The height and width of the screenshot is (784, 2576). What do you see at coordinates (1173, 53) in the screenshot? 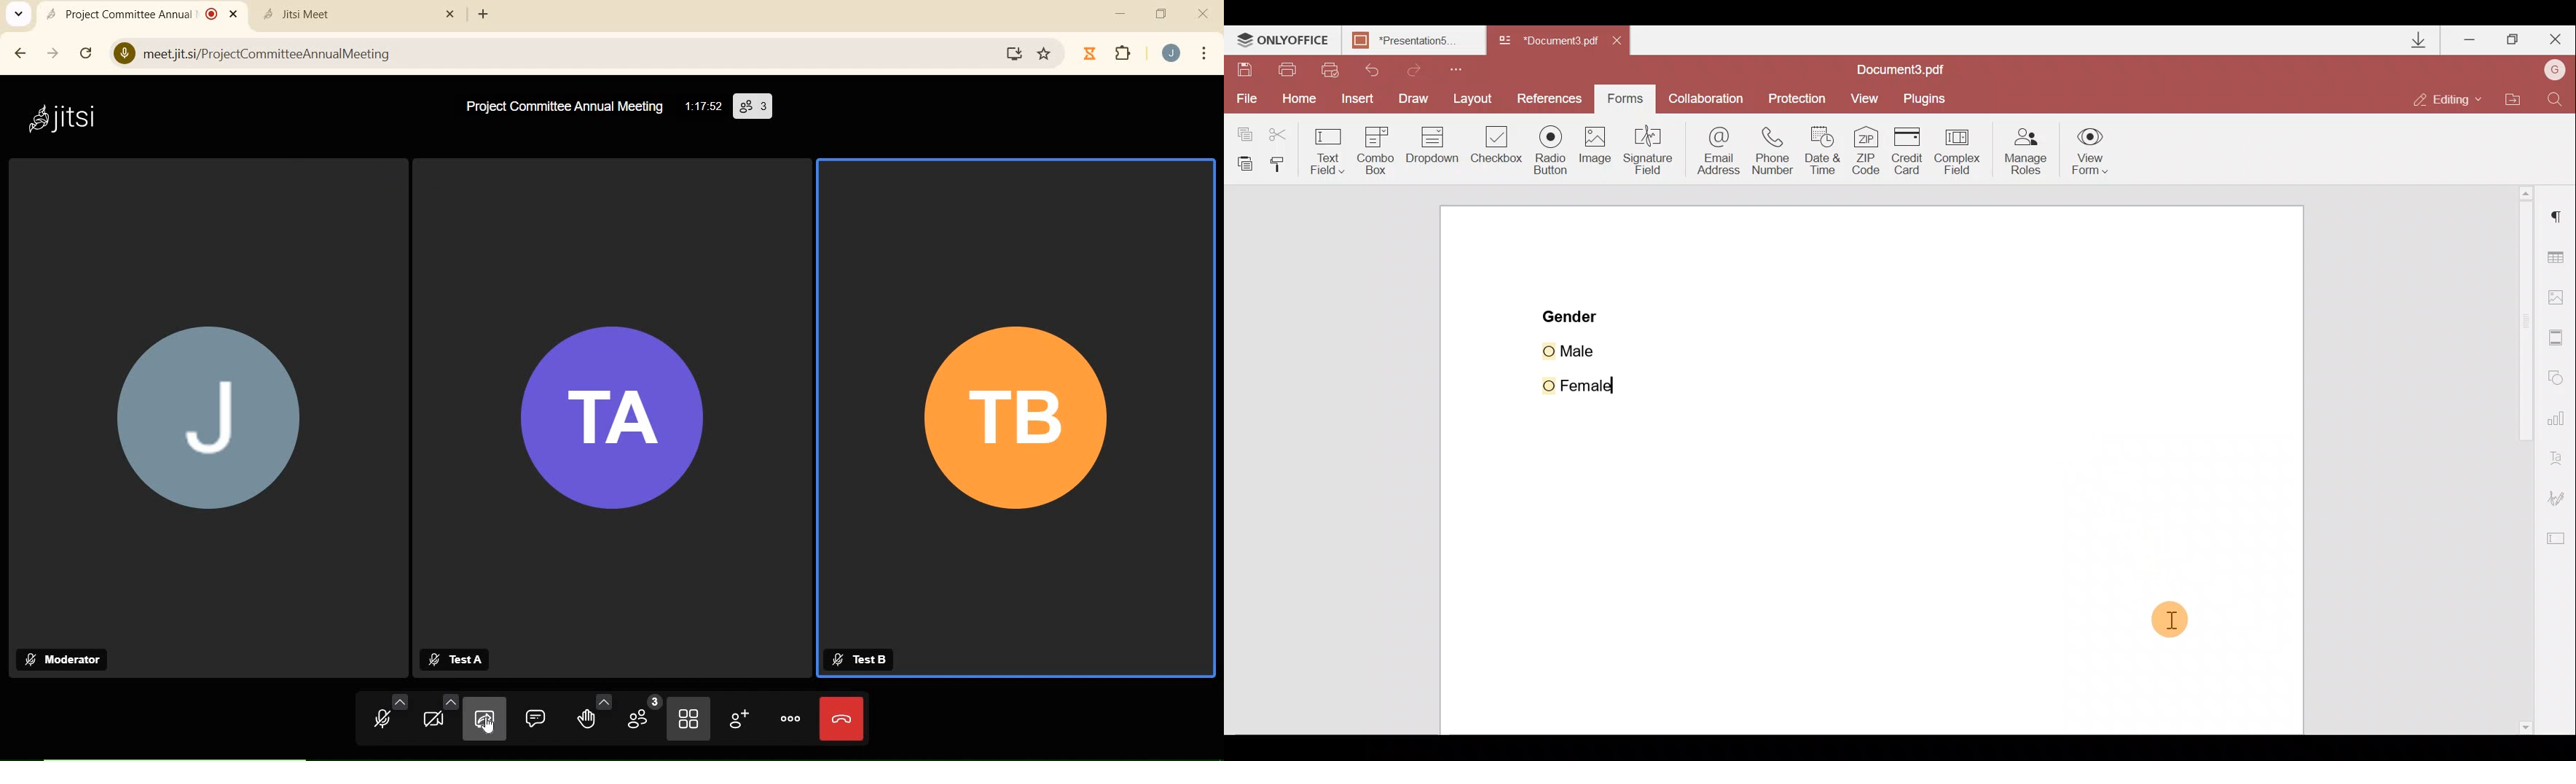
I see `account` at bounding box center [1173, 53].